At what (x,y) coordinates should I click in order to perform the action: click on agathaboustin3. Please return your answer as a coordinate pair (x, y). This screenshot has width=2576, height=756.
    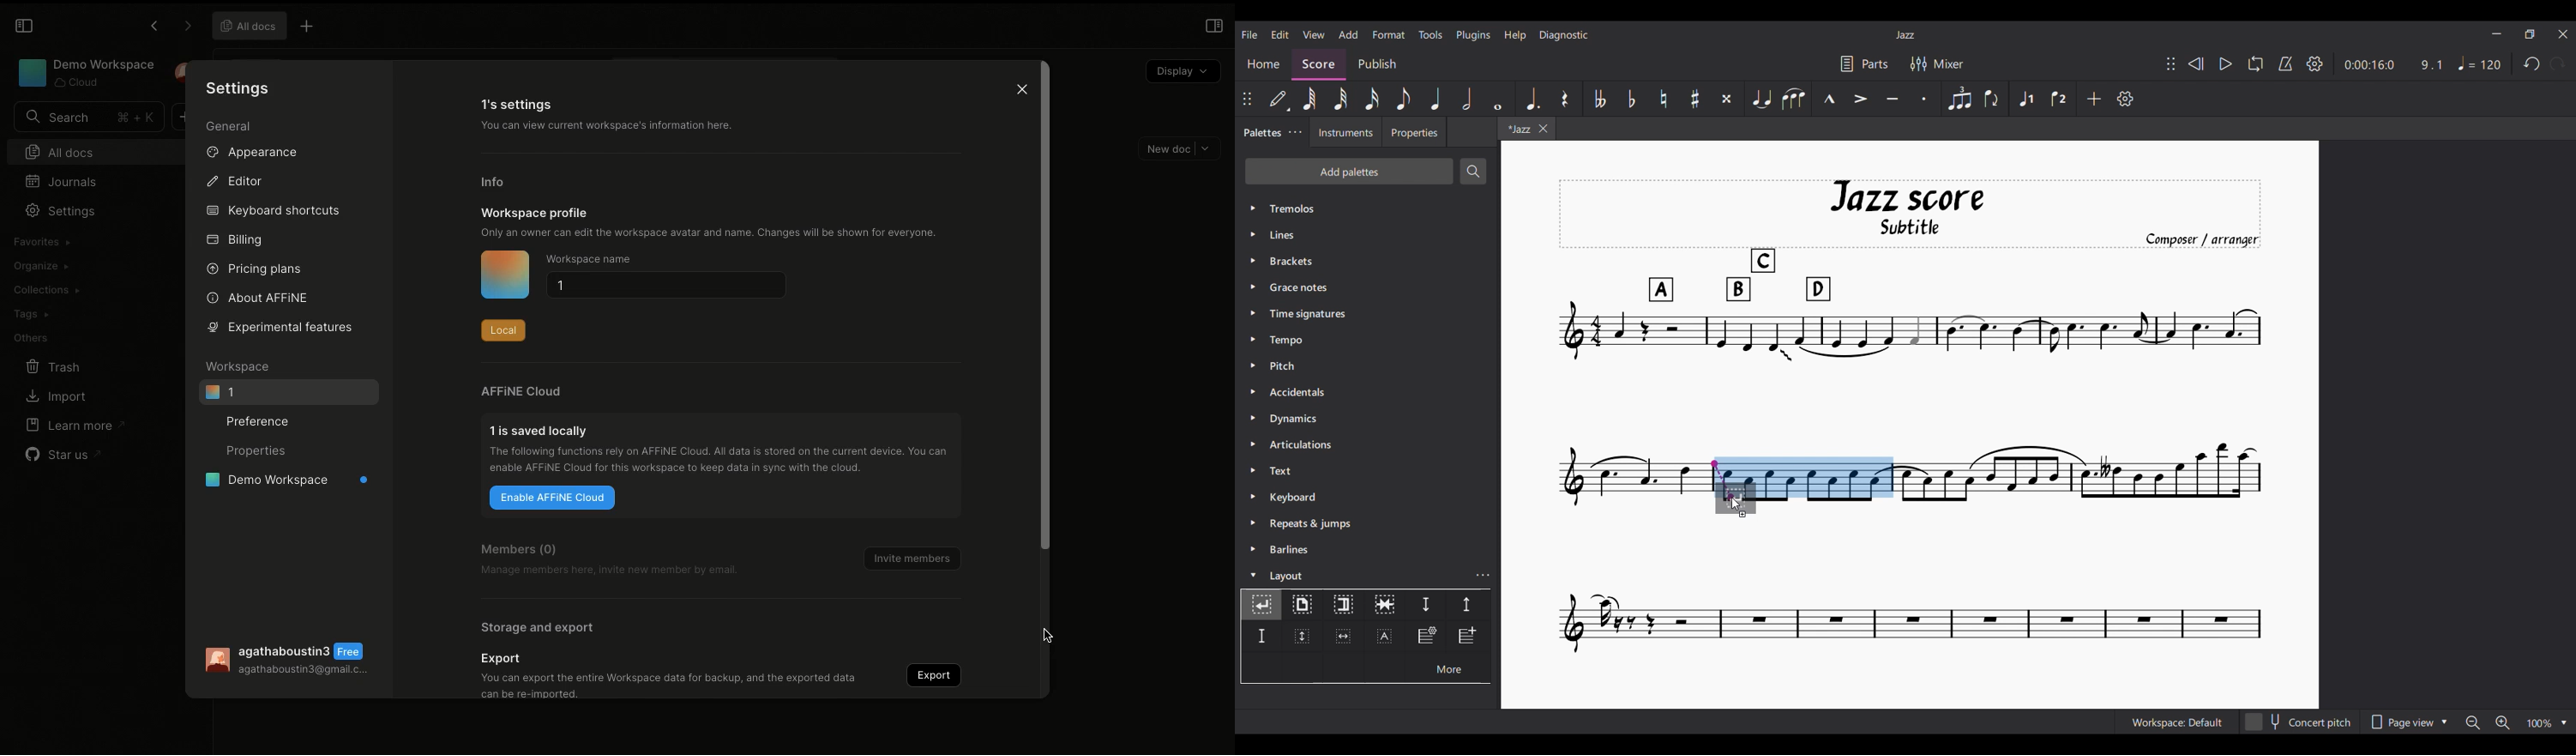
    Looking at the image, I should click on (286, 649).